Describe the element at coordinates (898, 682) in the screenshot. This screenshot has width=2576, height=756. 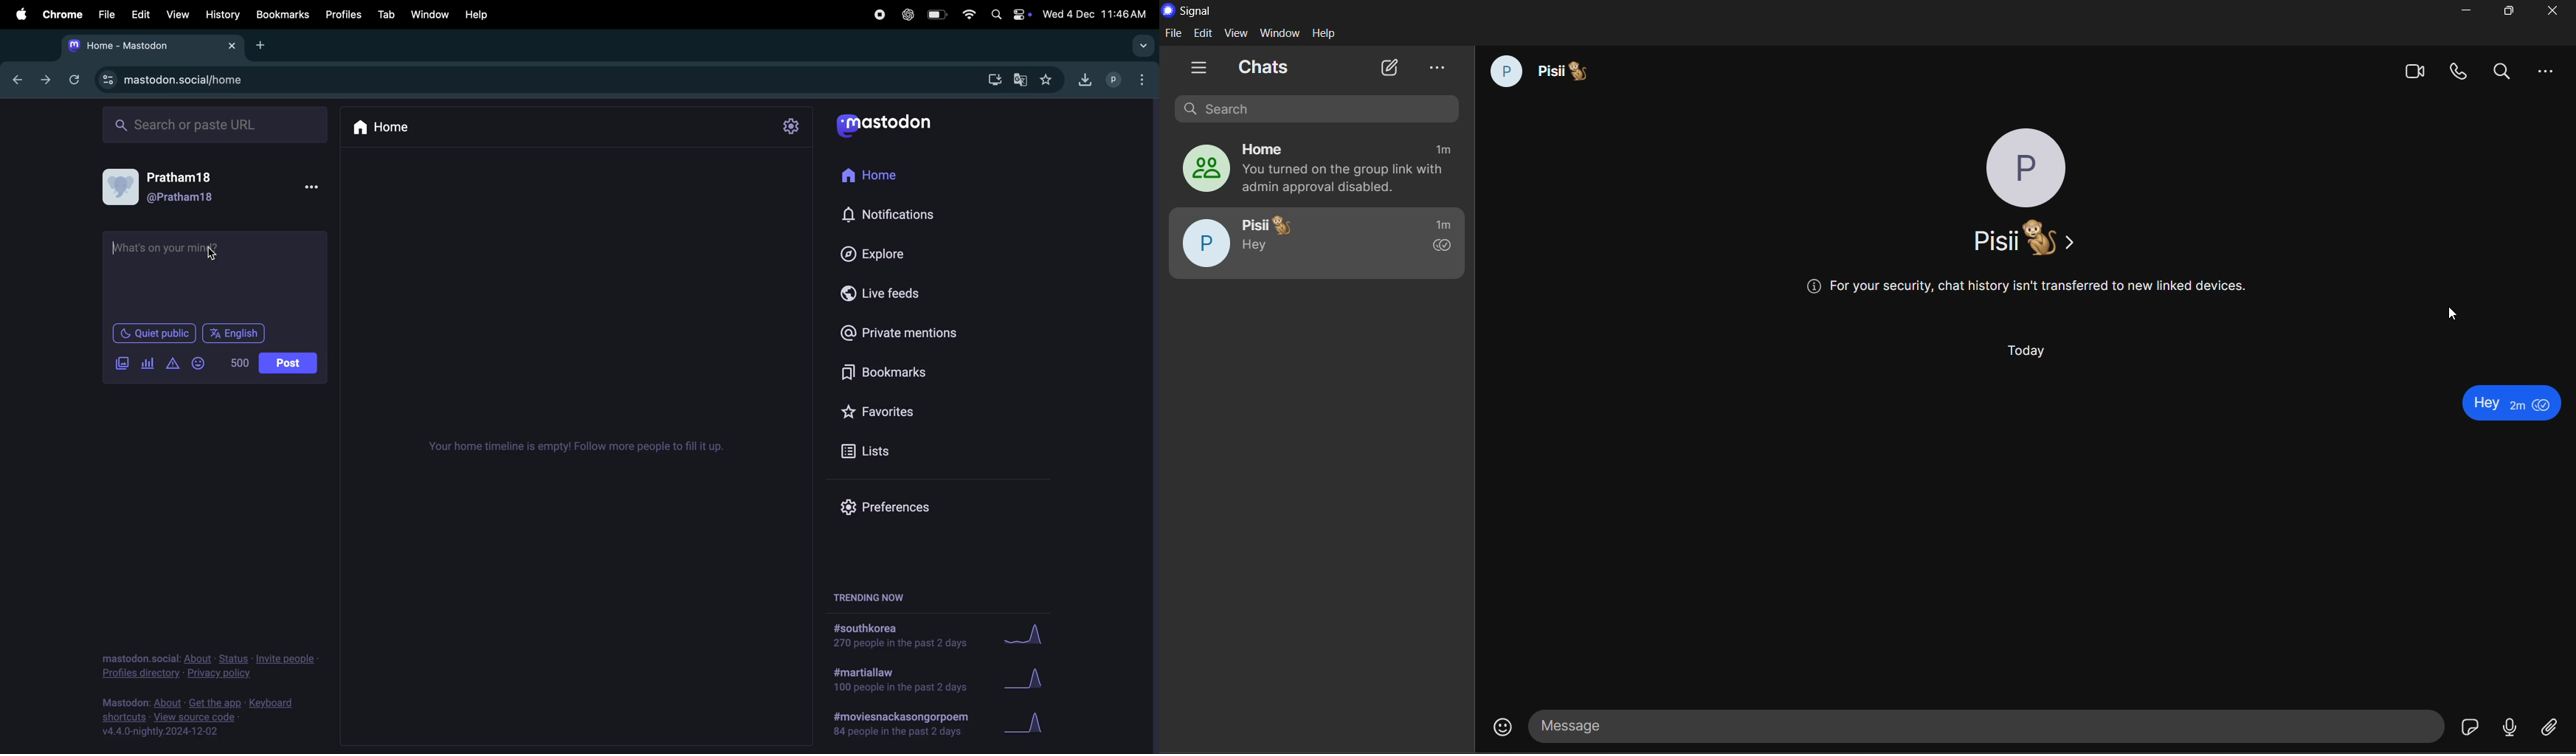
I see `#martiallaw` at that location.